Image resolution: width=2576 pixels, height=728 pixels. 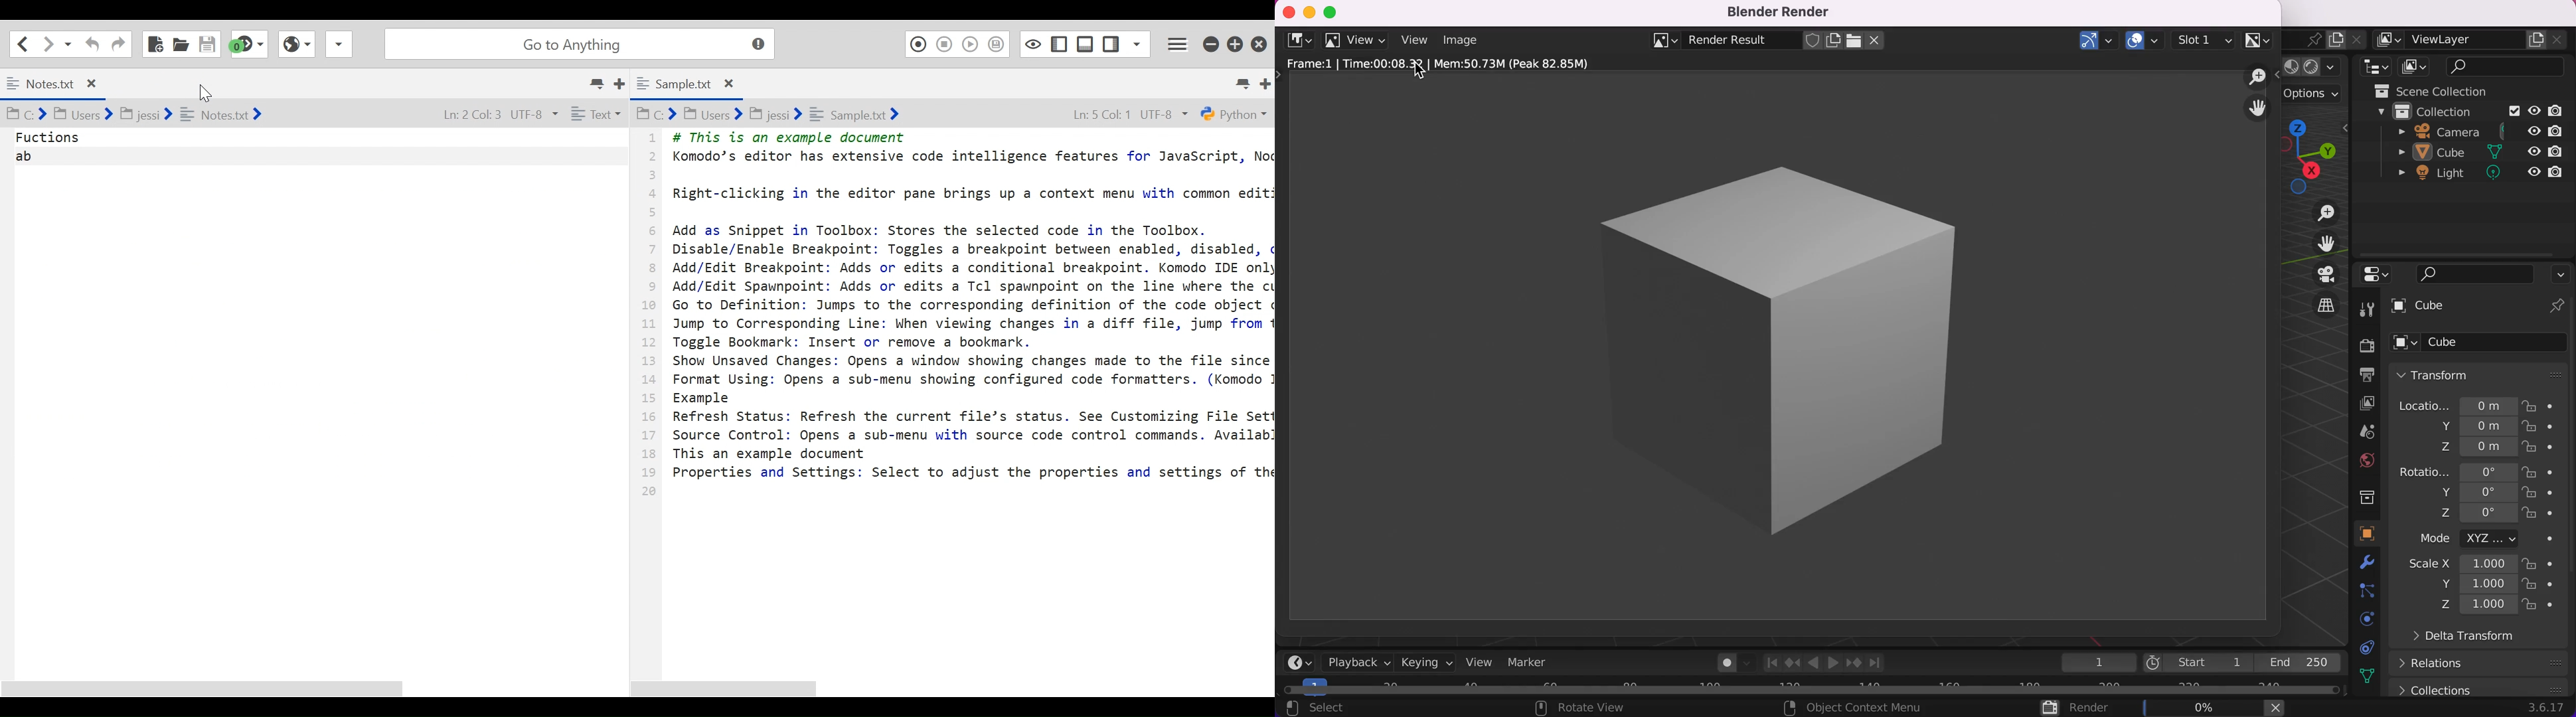 What do you see at coordinates (2514, 112) in the screenshot?
I see `Exclude from view layer` at bounding box center [2514, 112].